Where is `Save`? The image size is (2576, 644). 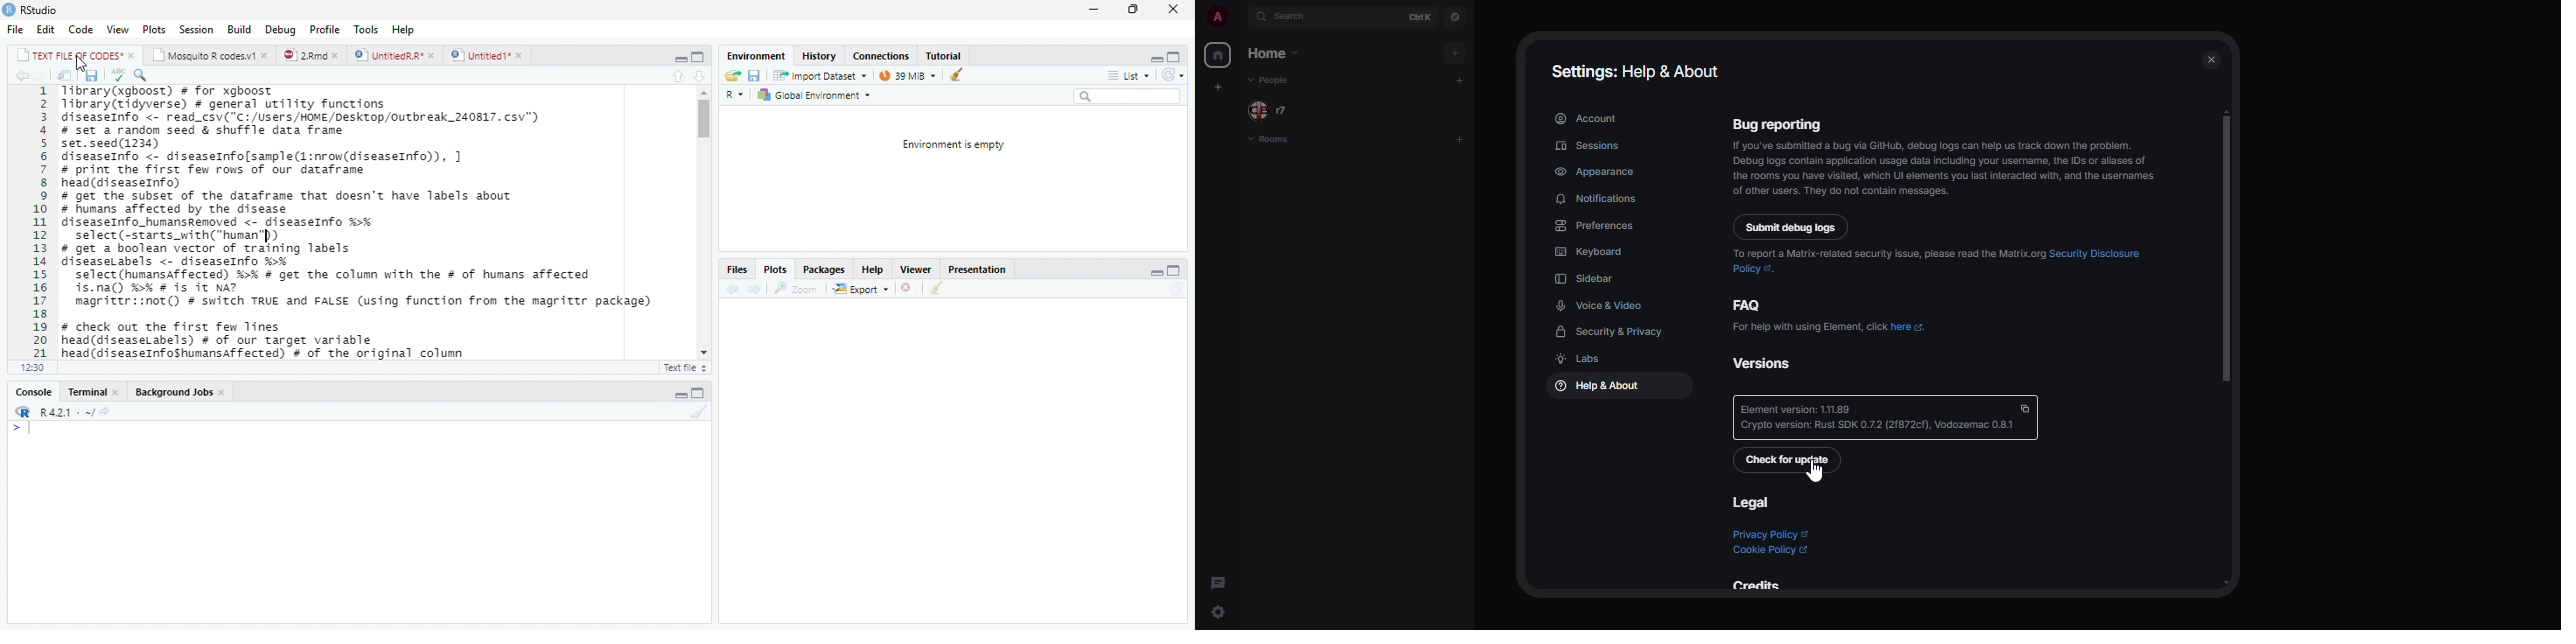 Save is located at coordinates (88, 74).